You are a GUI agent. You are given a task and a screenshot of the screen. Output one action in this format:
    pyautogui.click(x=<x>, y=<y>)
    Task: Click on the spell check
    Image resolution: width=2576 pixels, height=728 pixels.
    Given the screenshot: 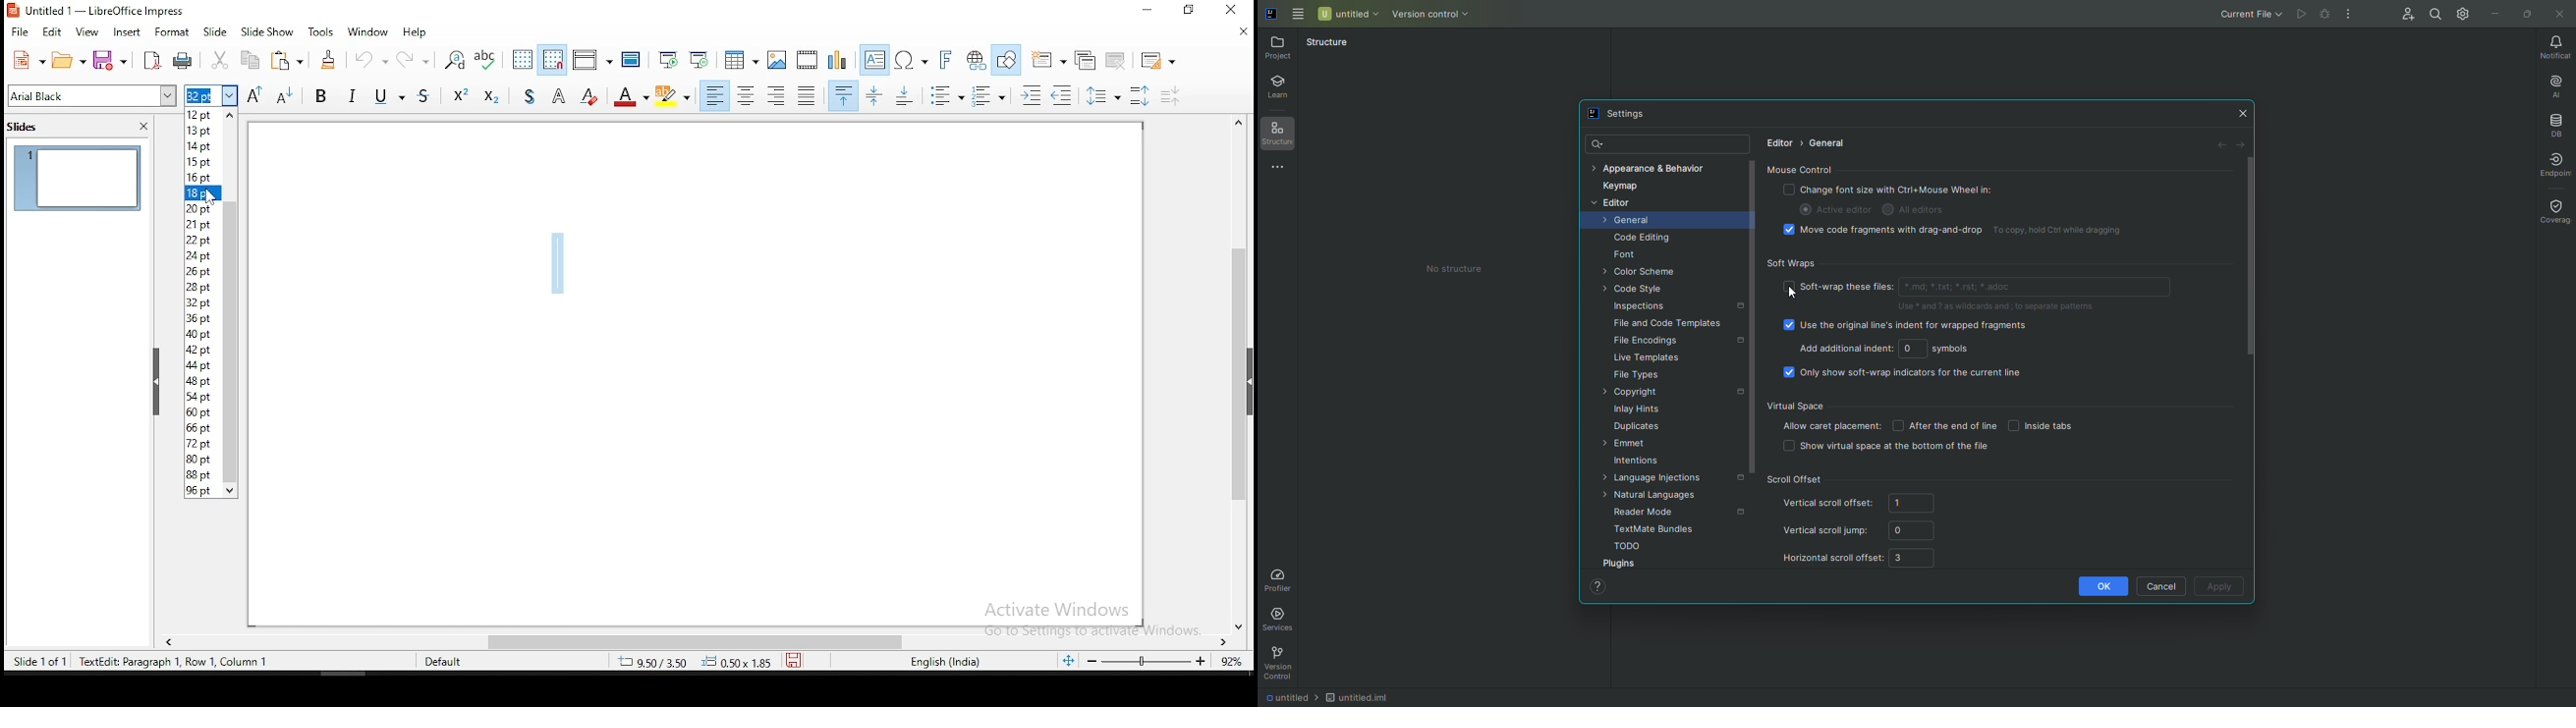 What is the action you would take?
    pyautogui.click(x=486, y=60)
    